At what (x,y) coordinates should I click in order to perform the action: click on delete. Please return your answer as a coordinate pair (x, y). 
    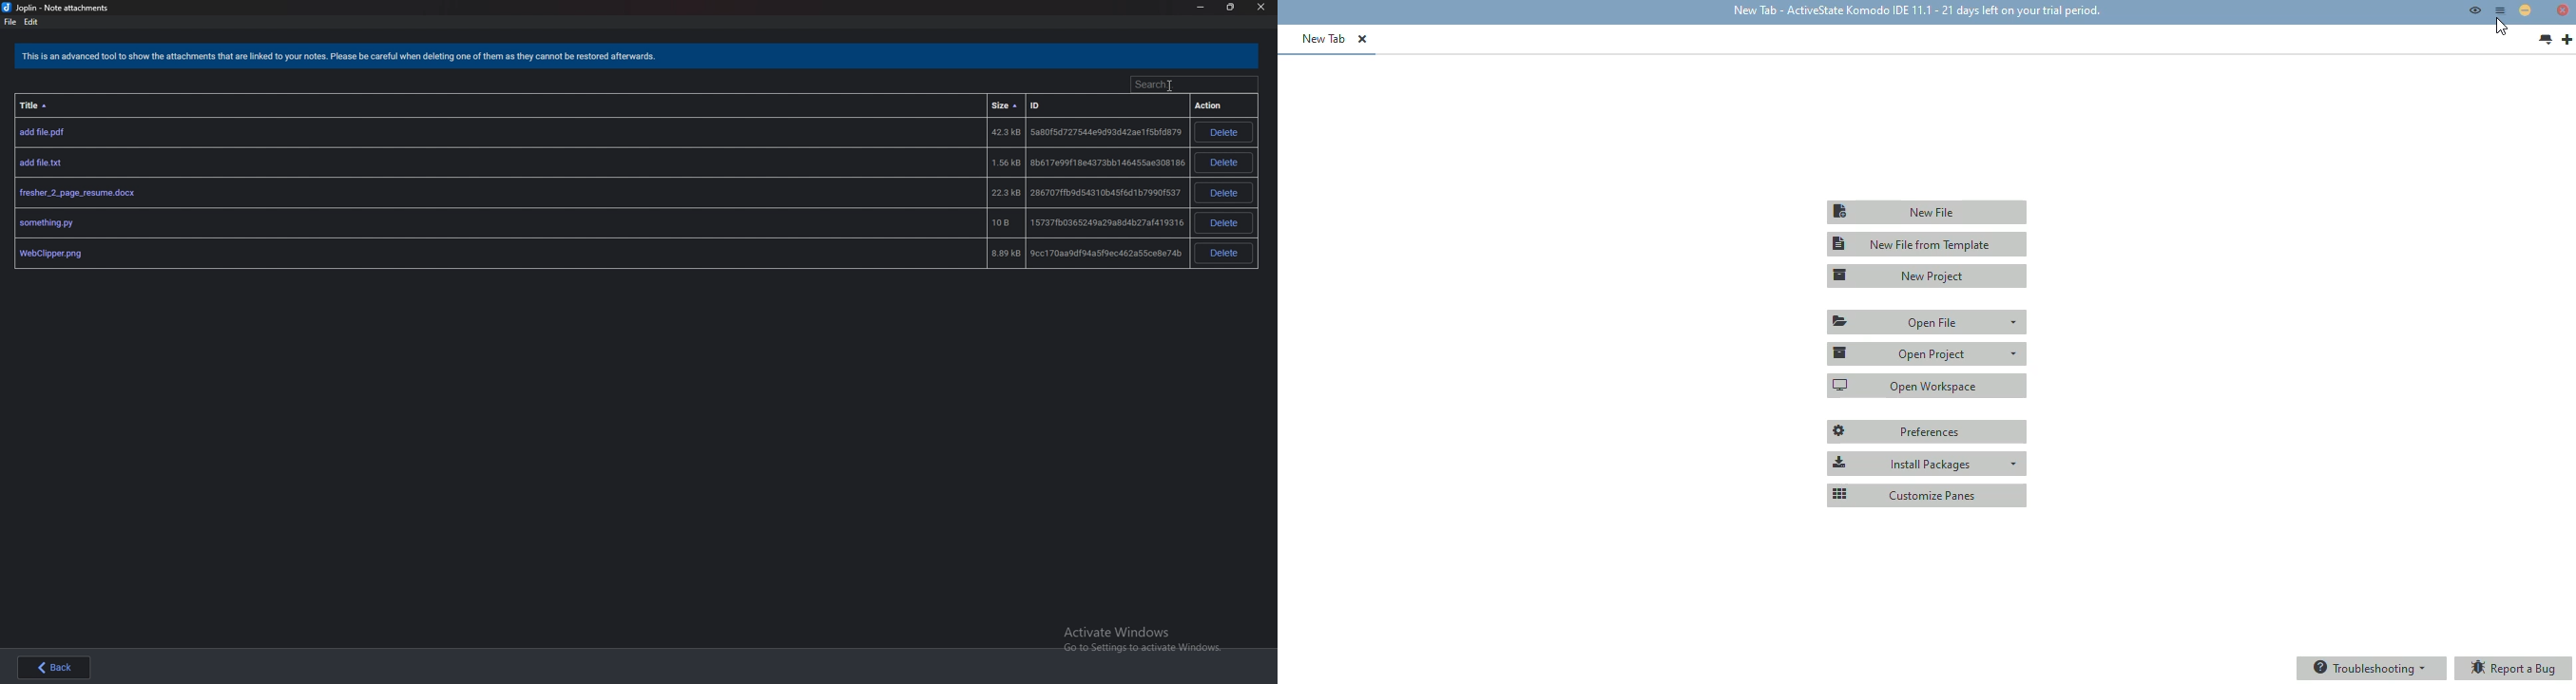
    Looking at the image, I should click on (1226, 223).